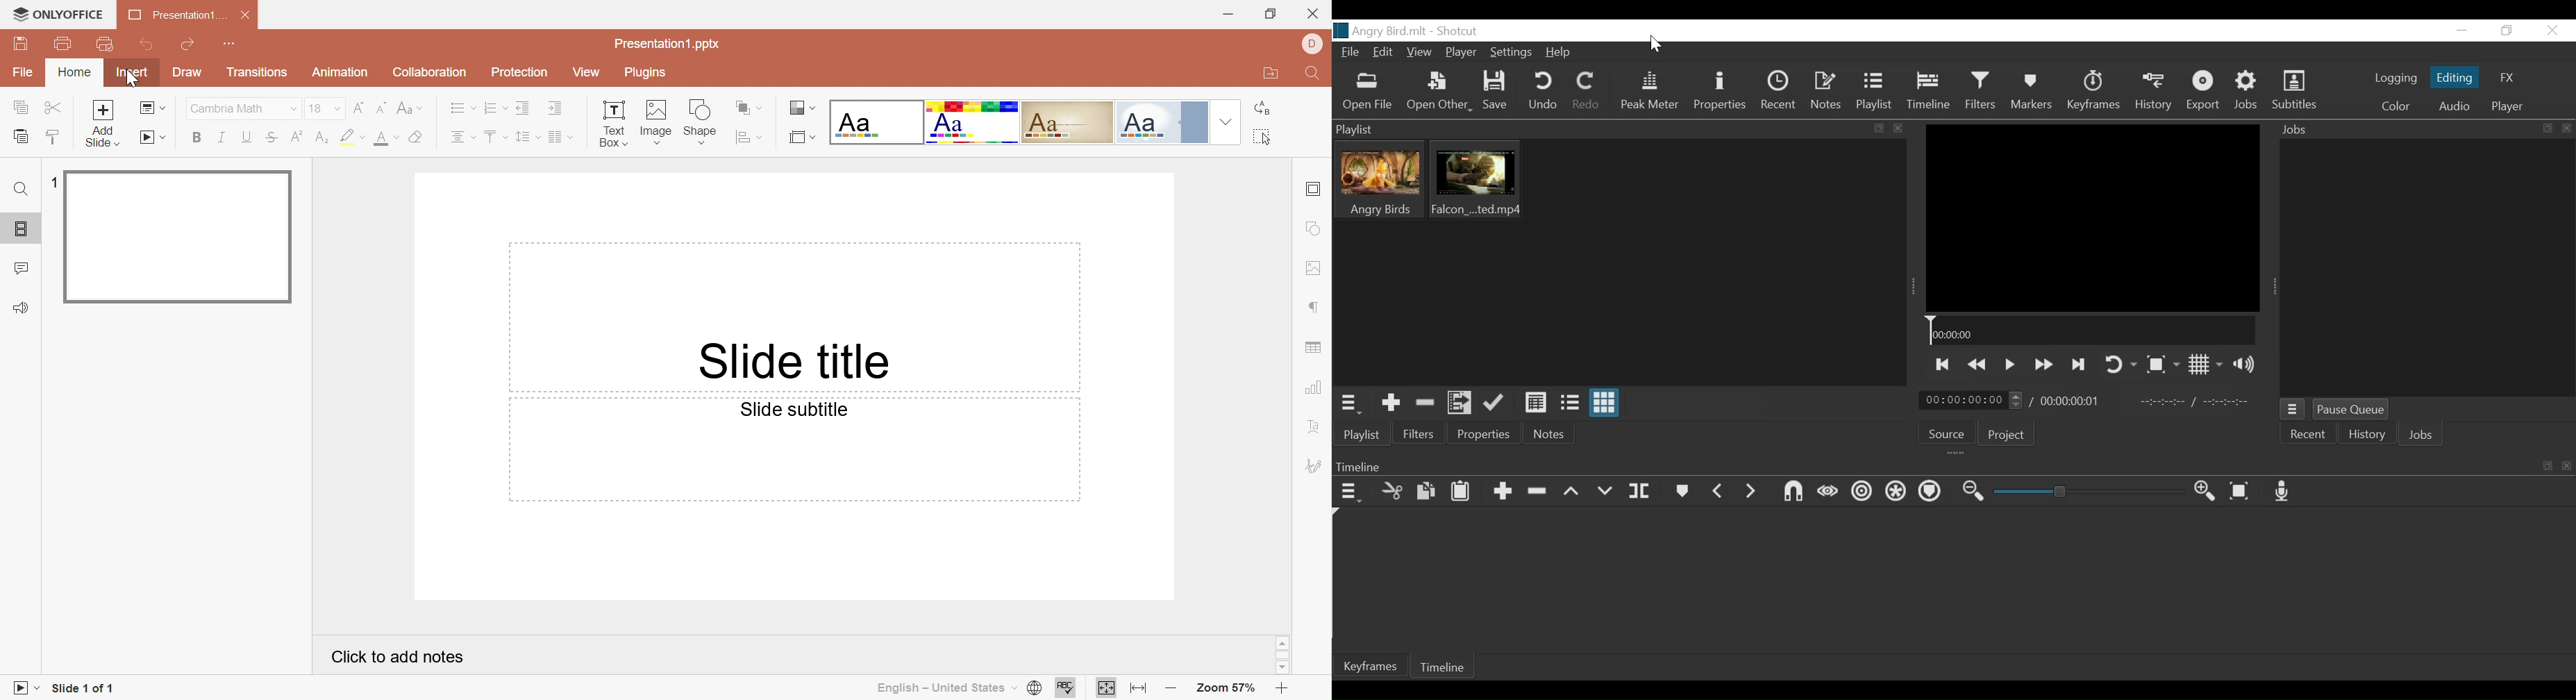 The width and height of the screenshot is (2576, 700). What do you see at coordinates (496, 135) in the screenshot?
I see `Align top` at bounding box center [496, 135].